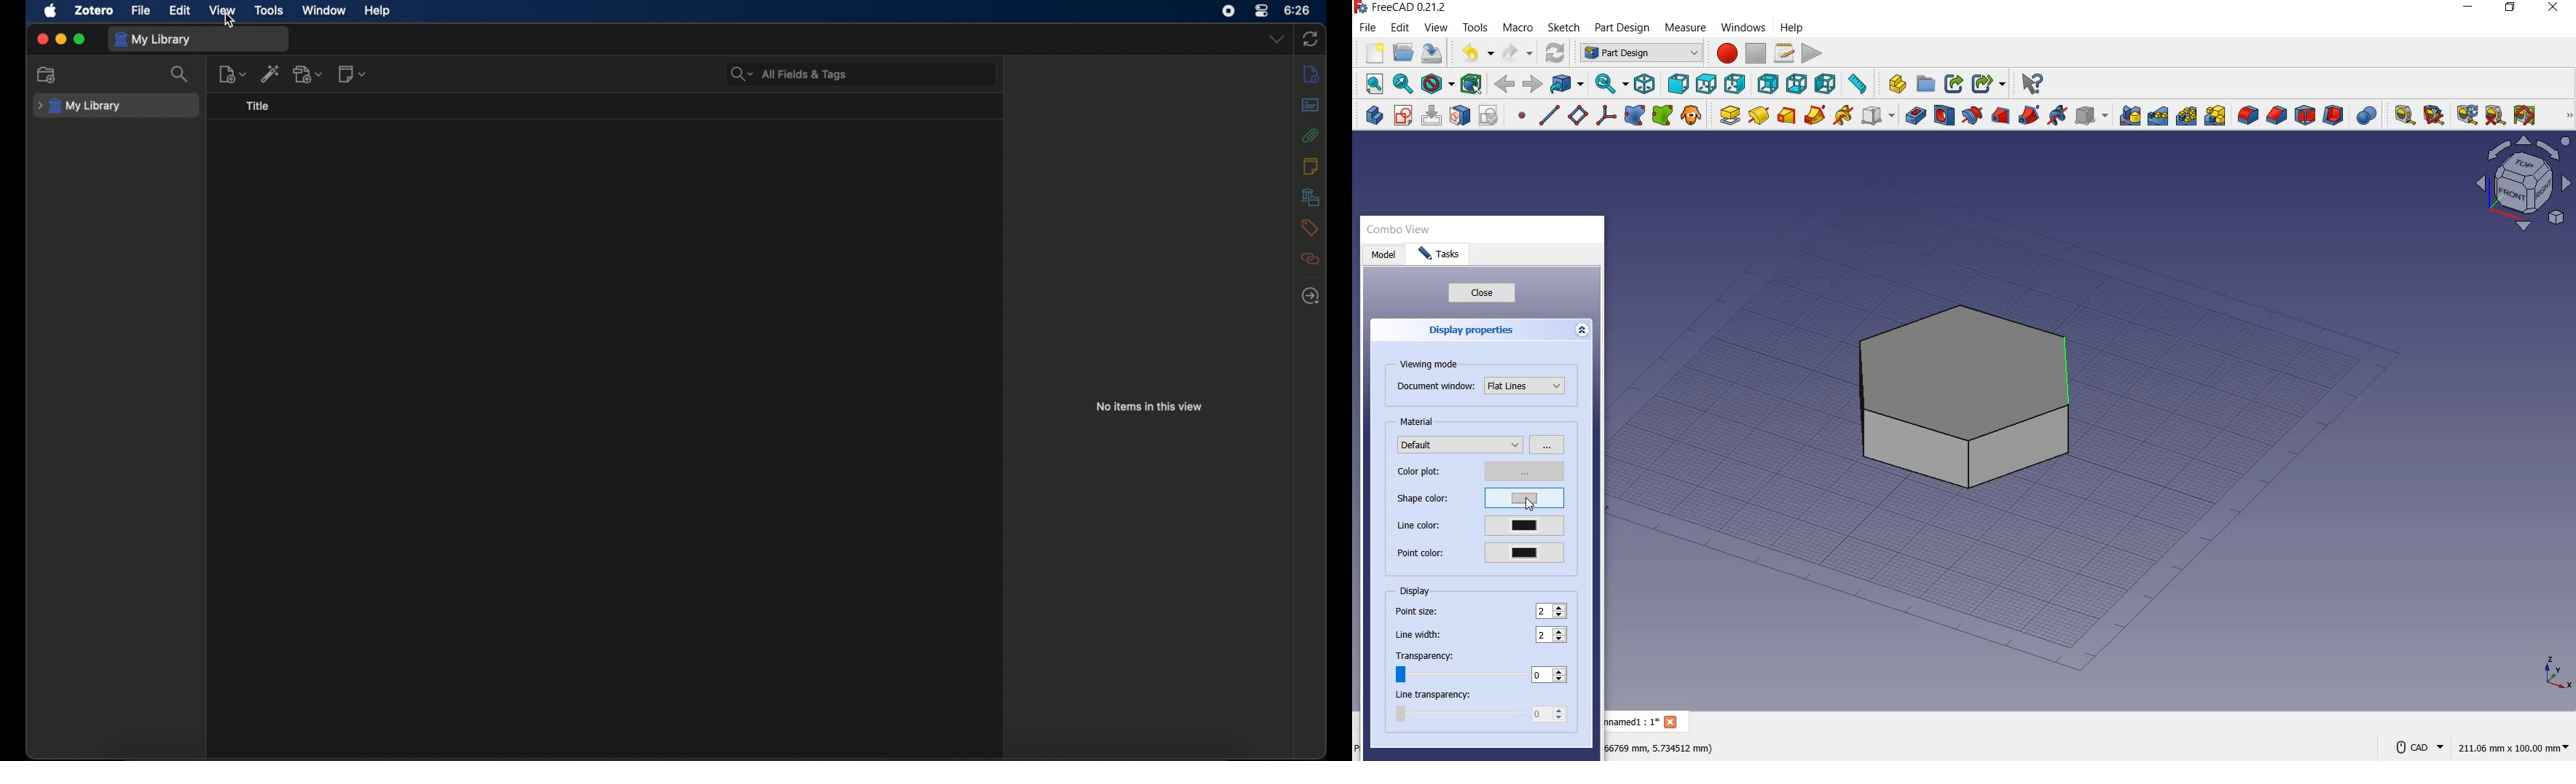 Image resolution: width=2576 pixels, height=784 pixels. What do you see at coordinates (1799, 28) in the screenshot?
I see `help` at bounding box center [1799, 28].